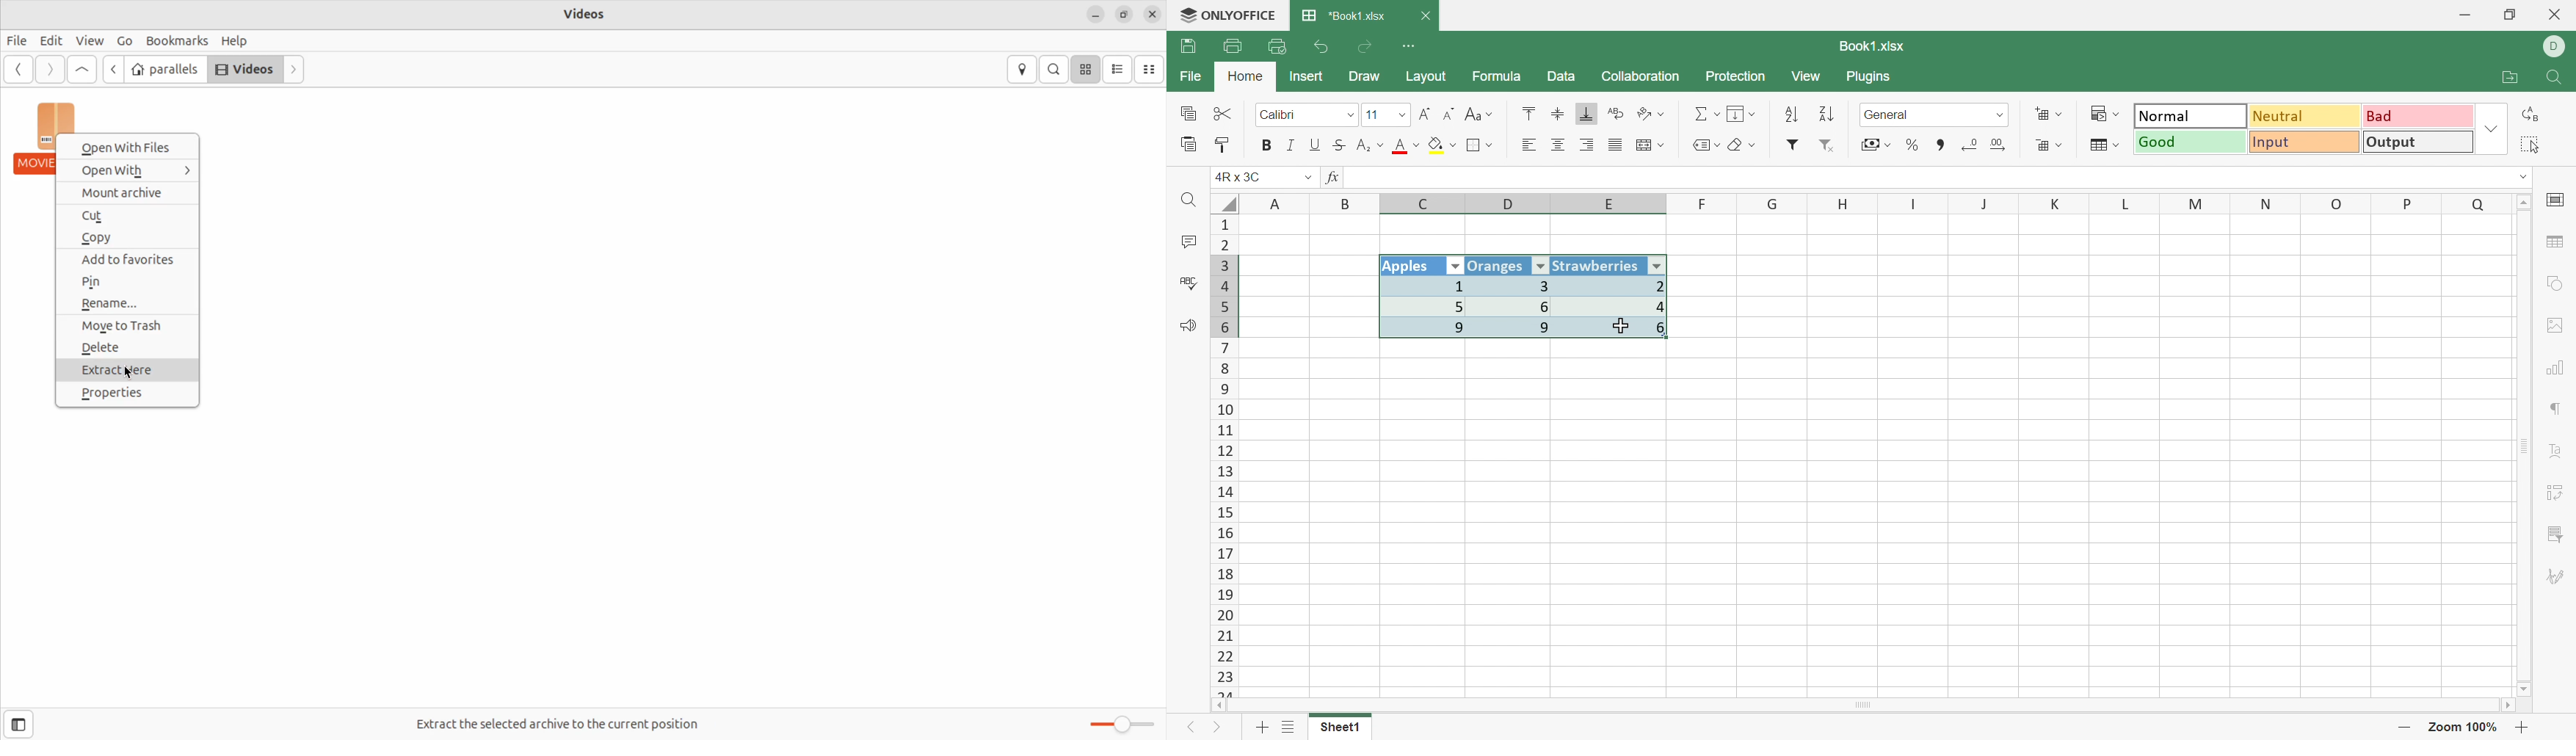 The height and width of the screenshot is (756, 2576). Describe the element at coordinates (1087, 69) in the screenshot. I see `icon view` at that location.